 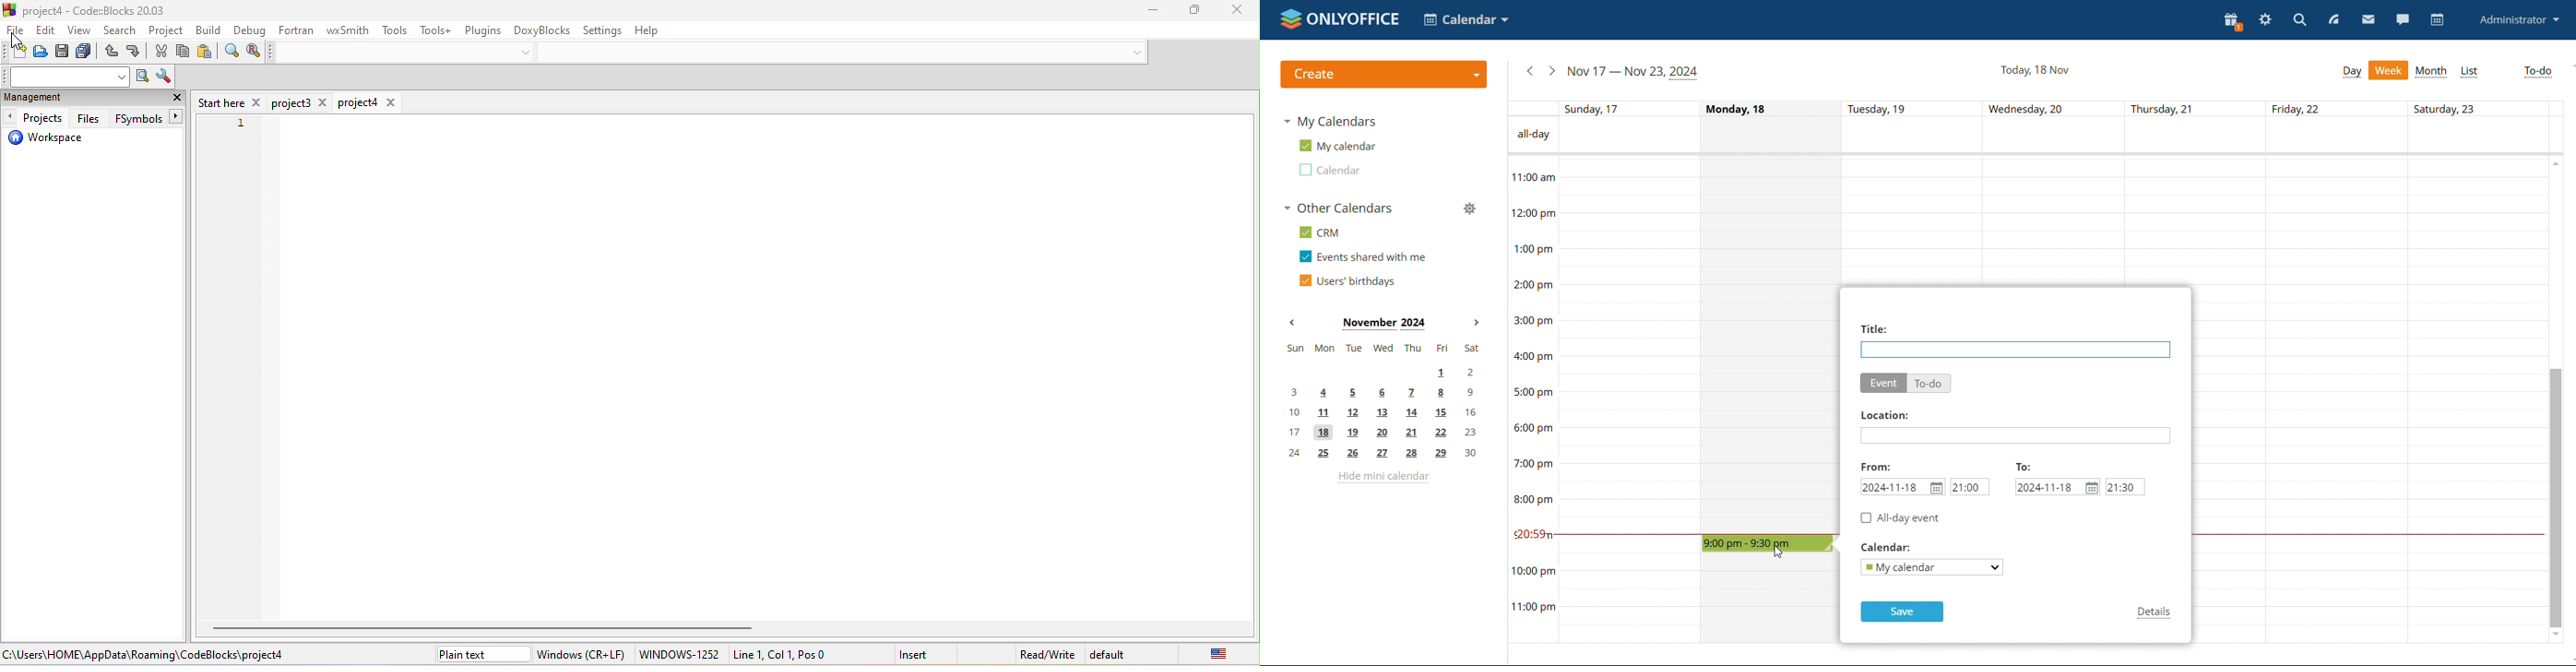 I want to click on thursday time slot, so click(x=2160, y=220).